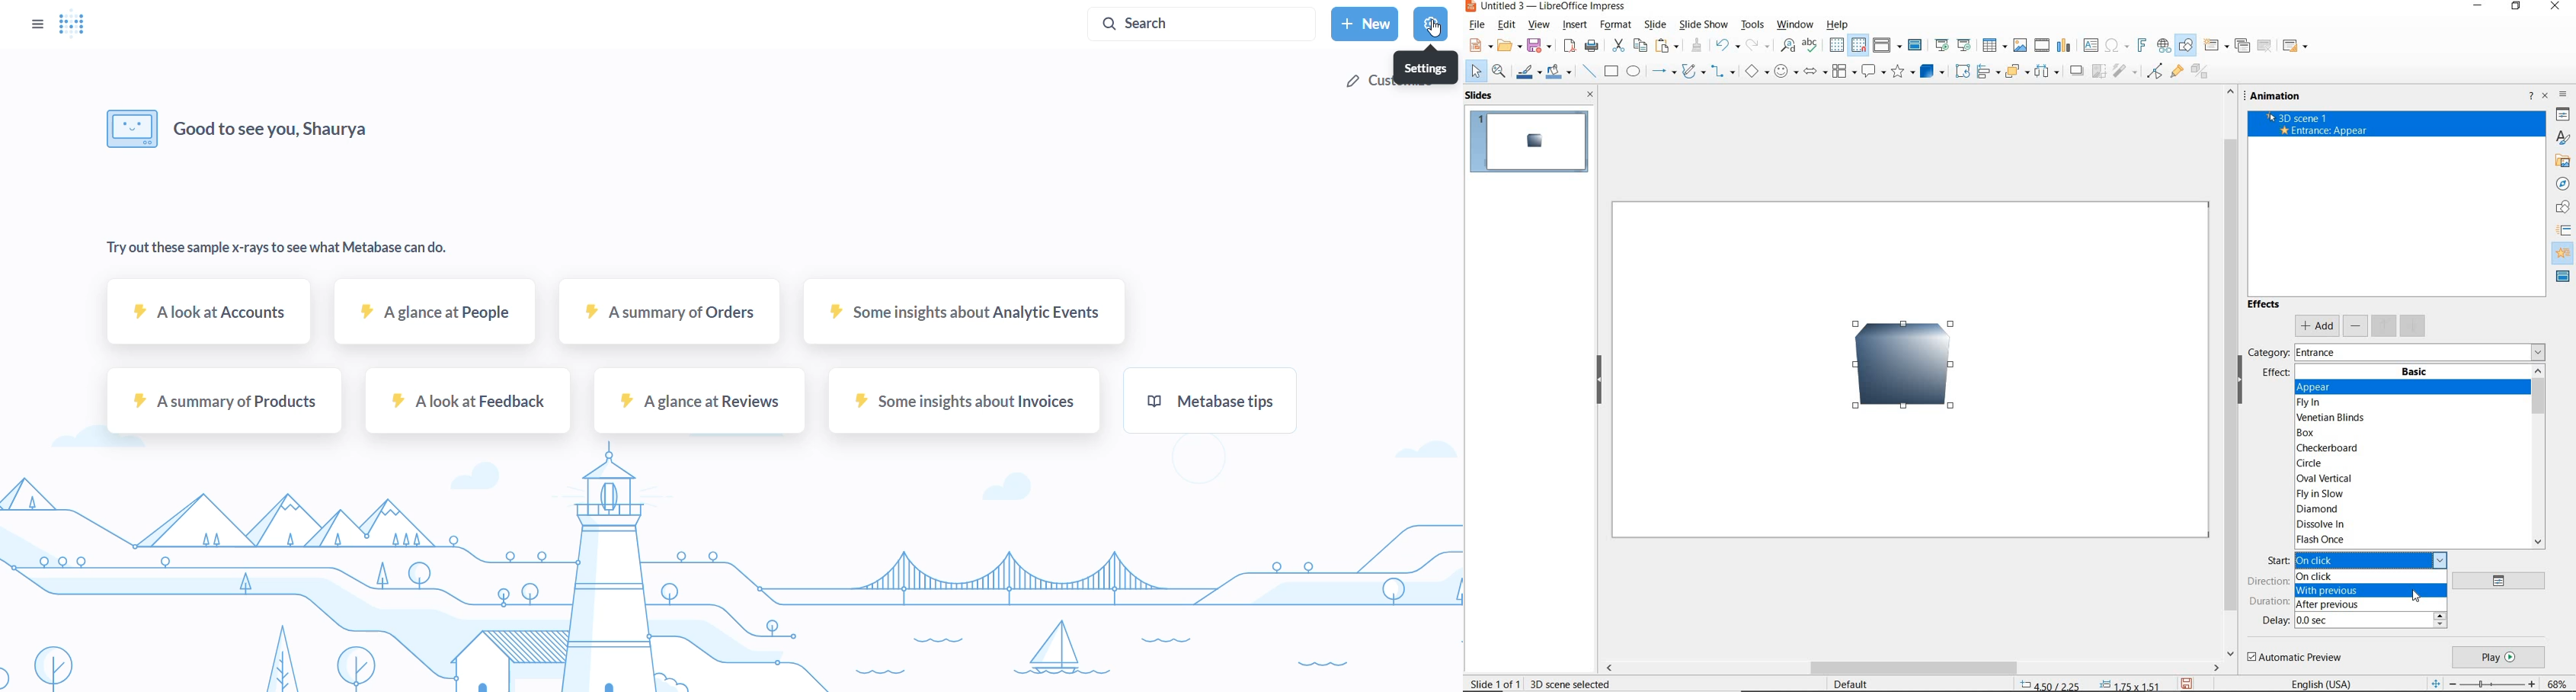  What do you see at coordinates (1988, 71) in the screenshot?
I see `align objects` at bounding box center [1988, 71].